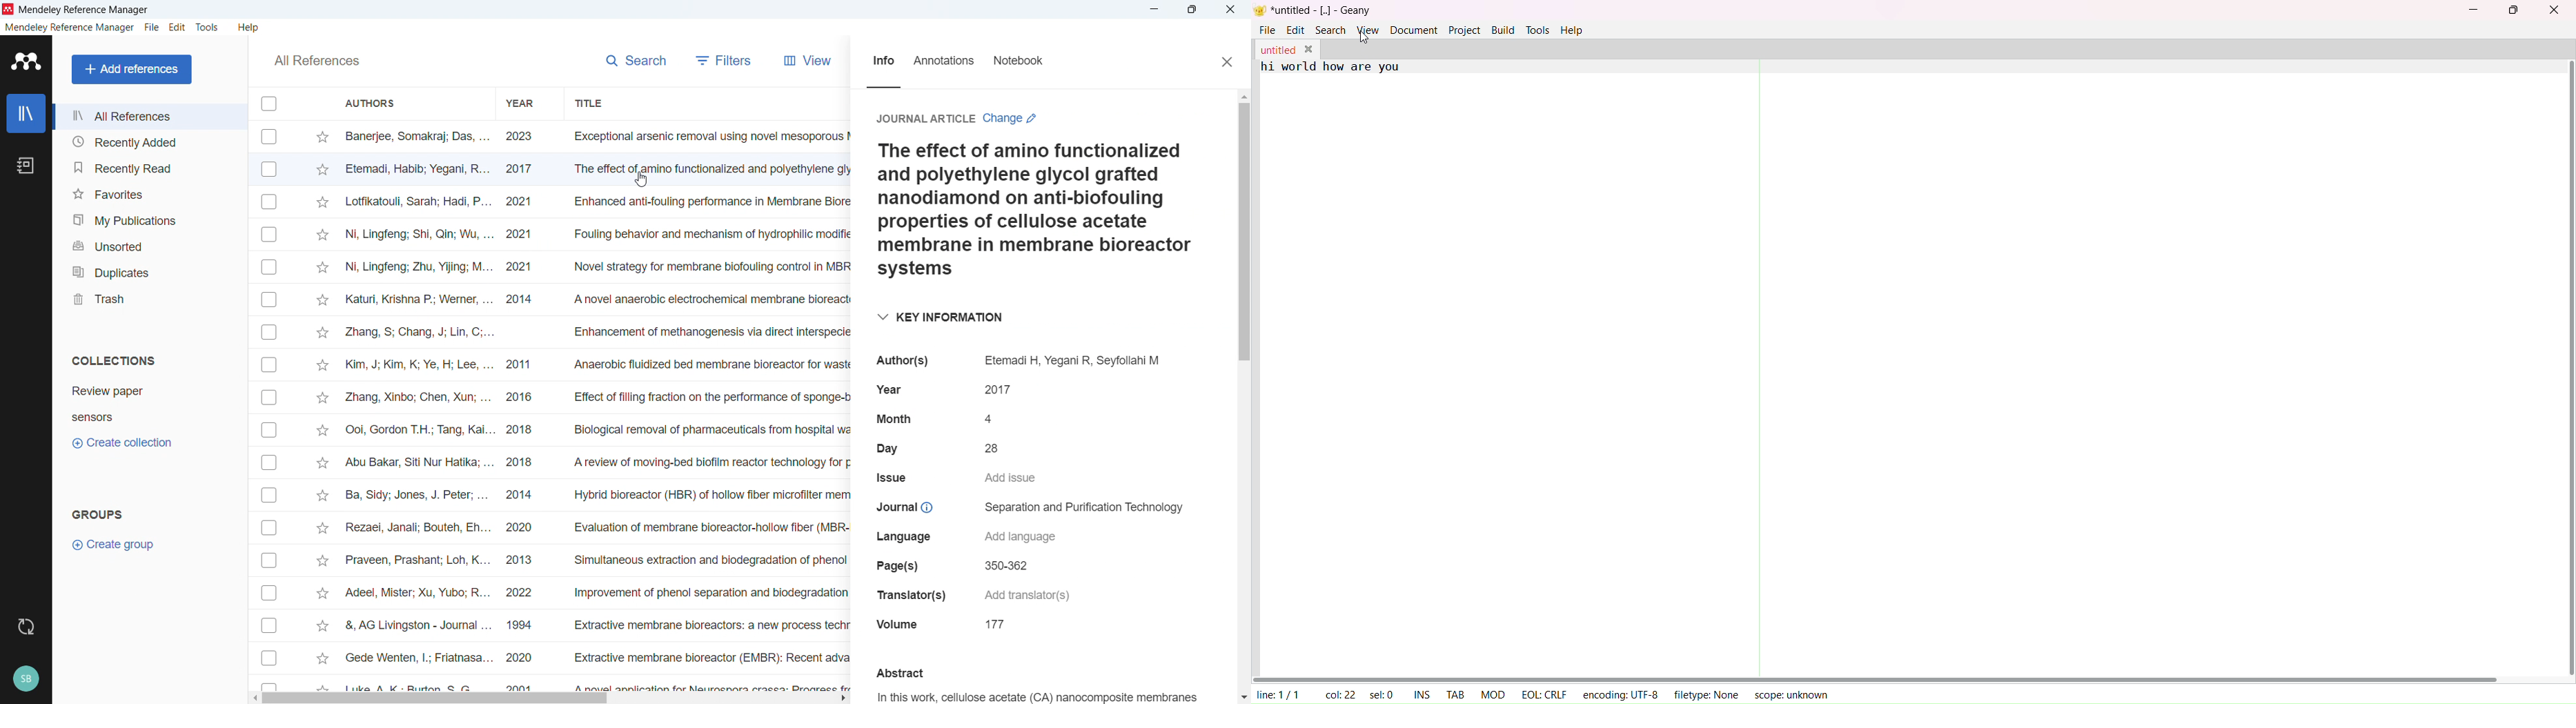 The height and width of the screenshot is (728, 2576). I want to click on Issue , so click(957, 477).